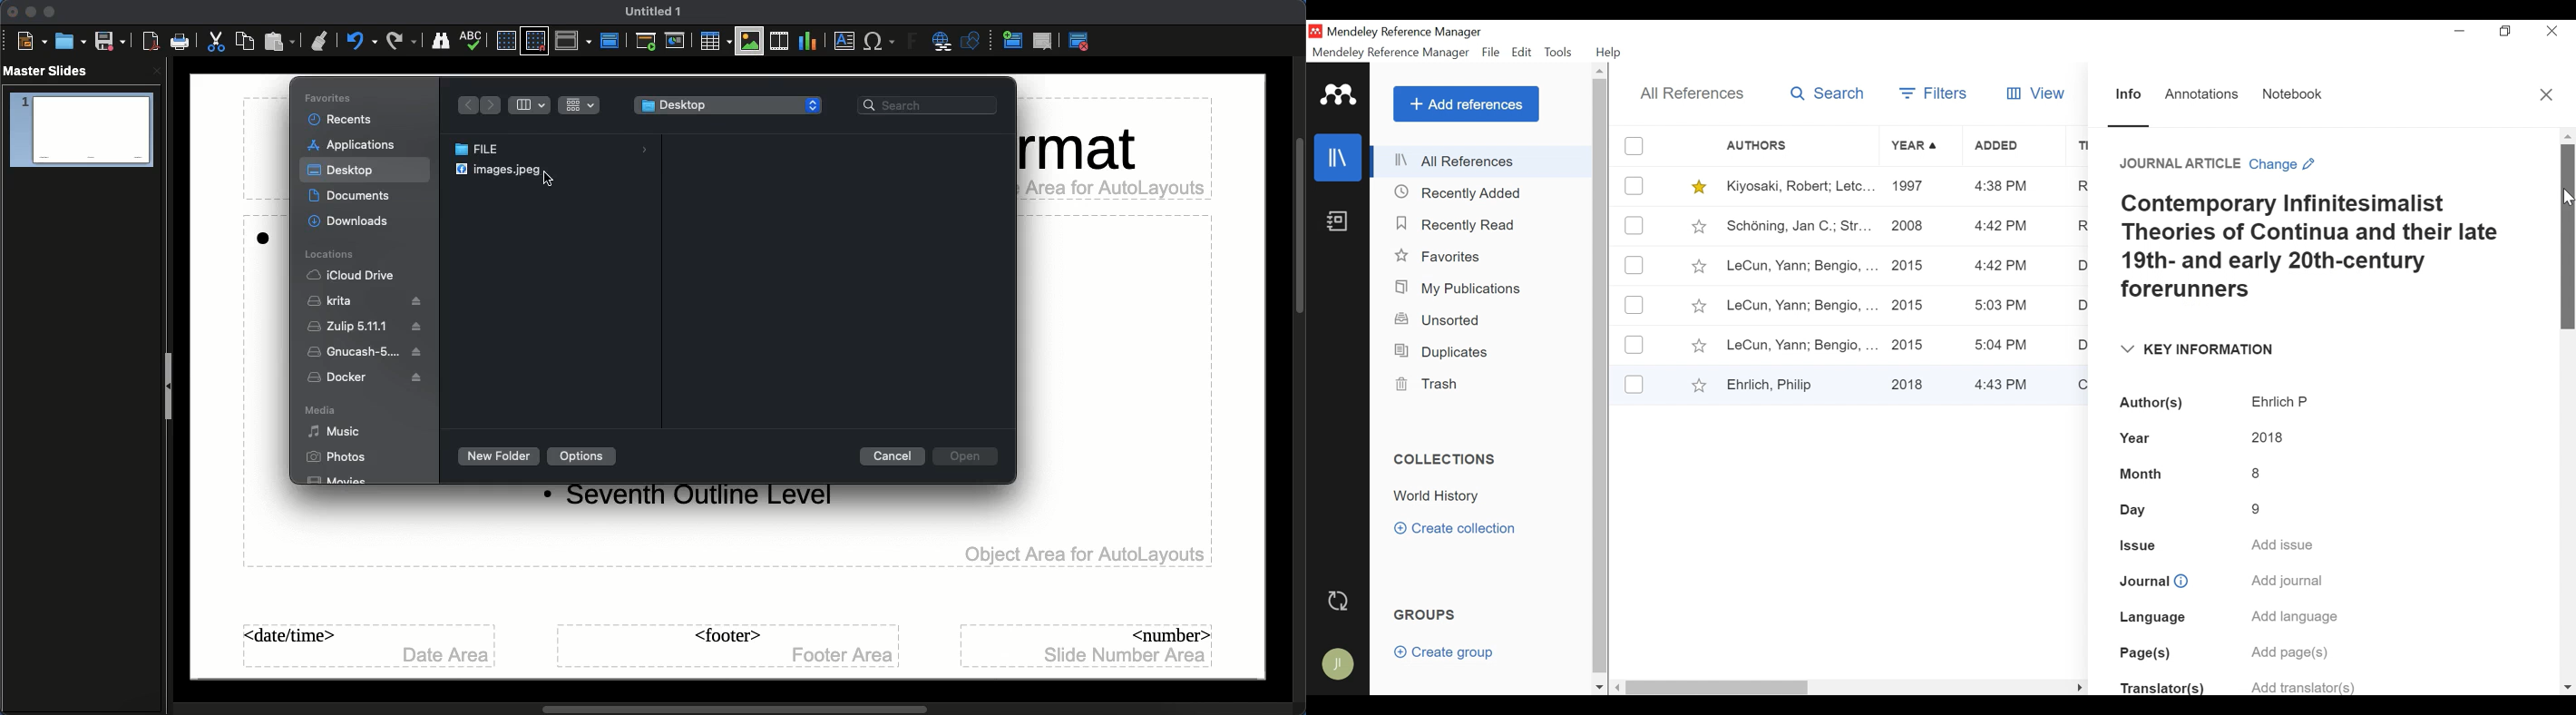 The image size is (2576, 728). What do you see at coordinates (573, 41) in the screenshot?
I see `Display views` at bounding box center [573, 41].